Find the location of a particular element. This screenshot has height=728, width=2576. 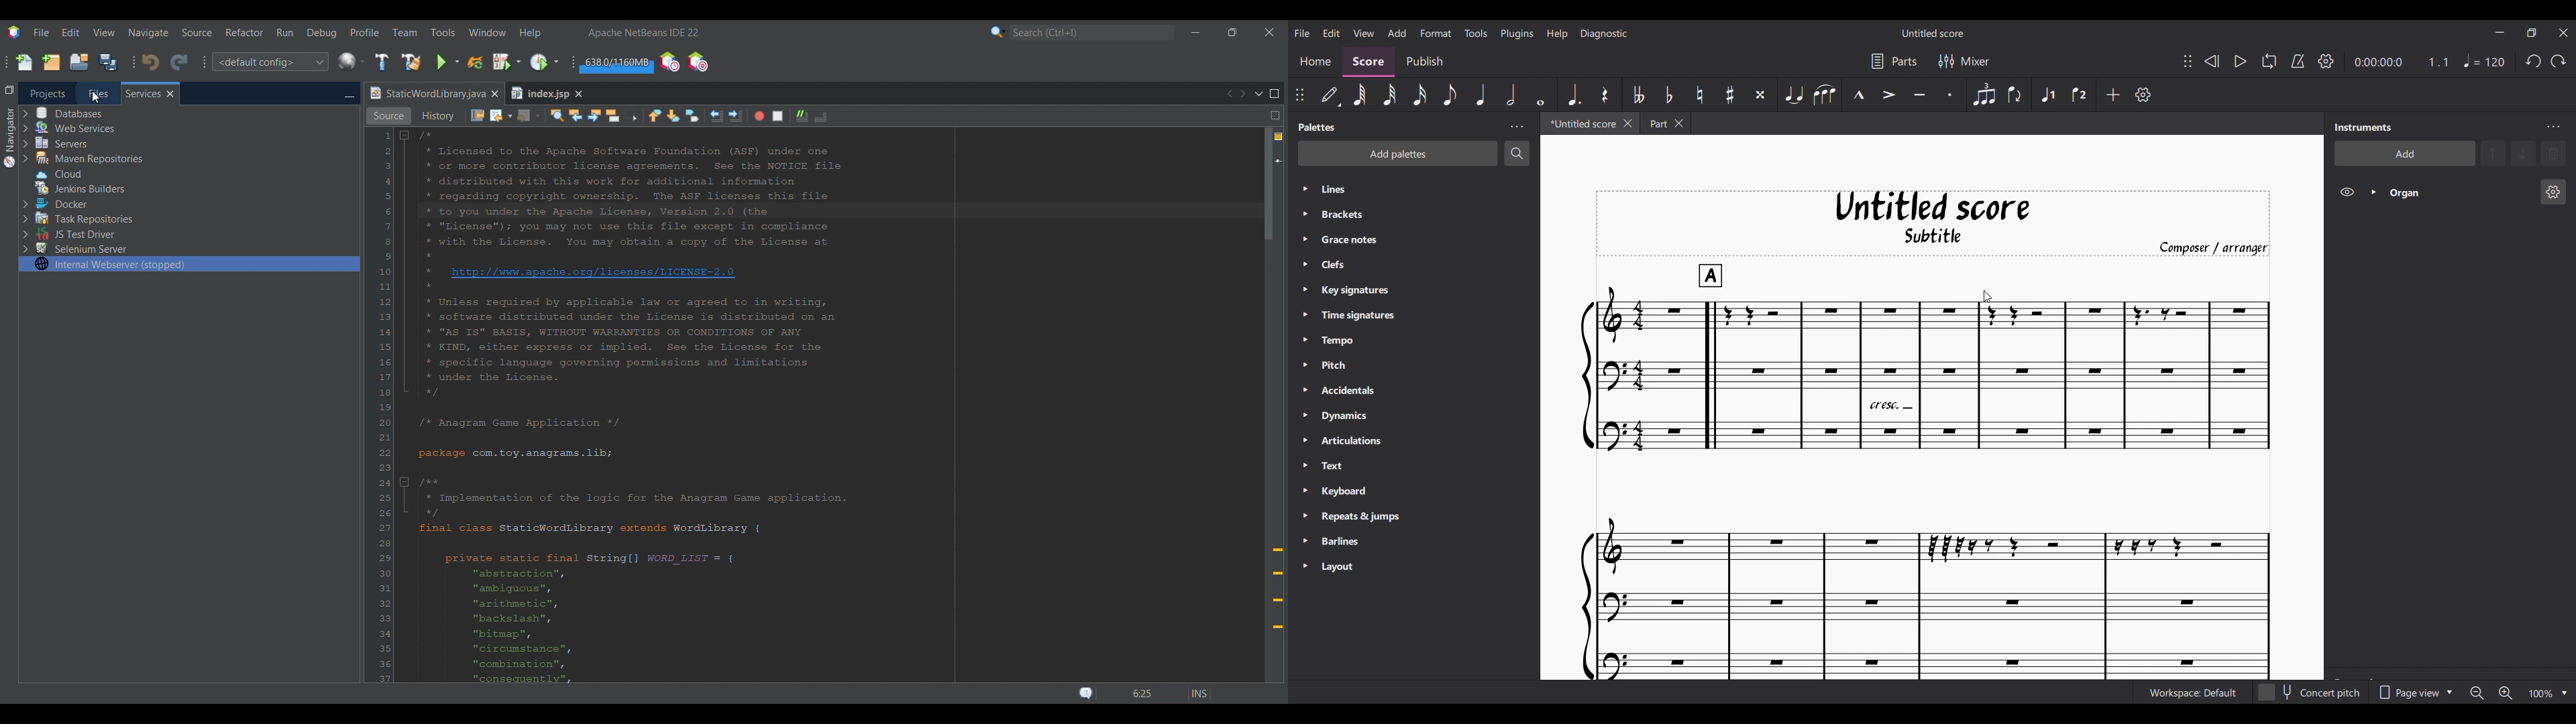

Plugins menu is located at coordinates (1517, 32).